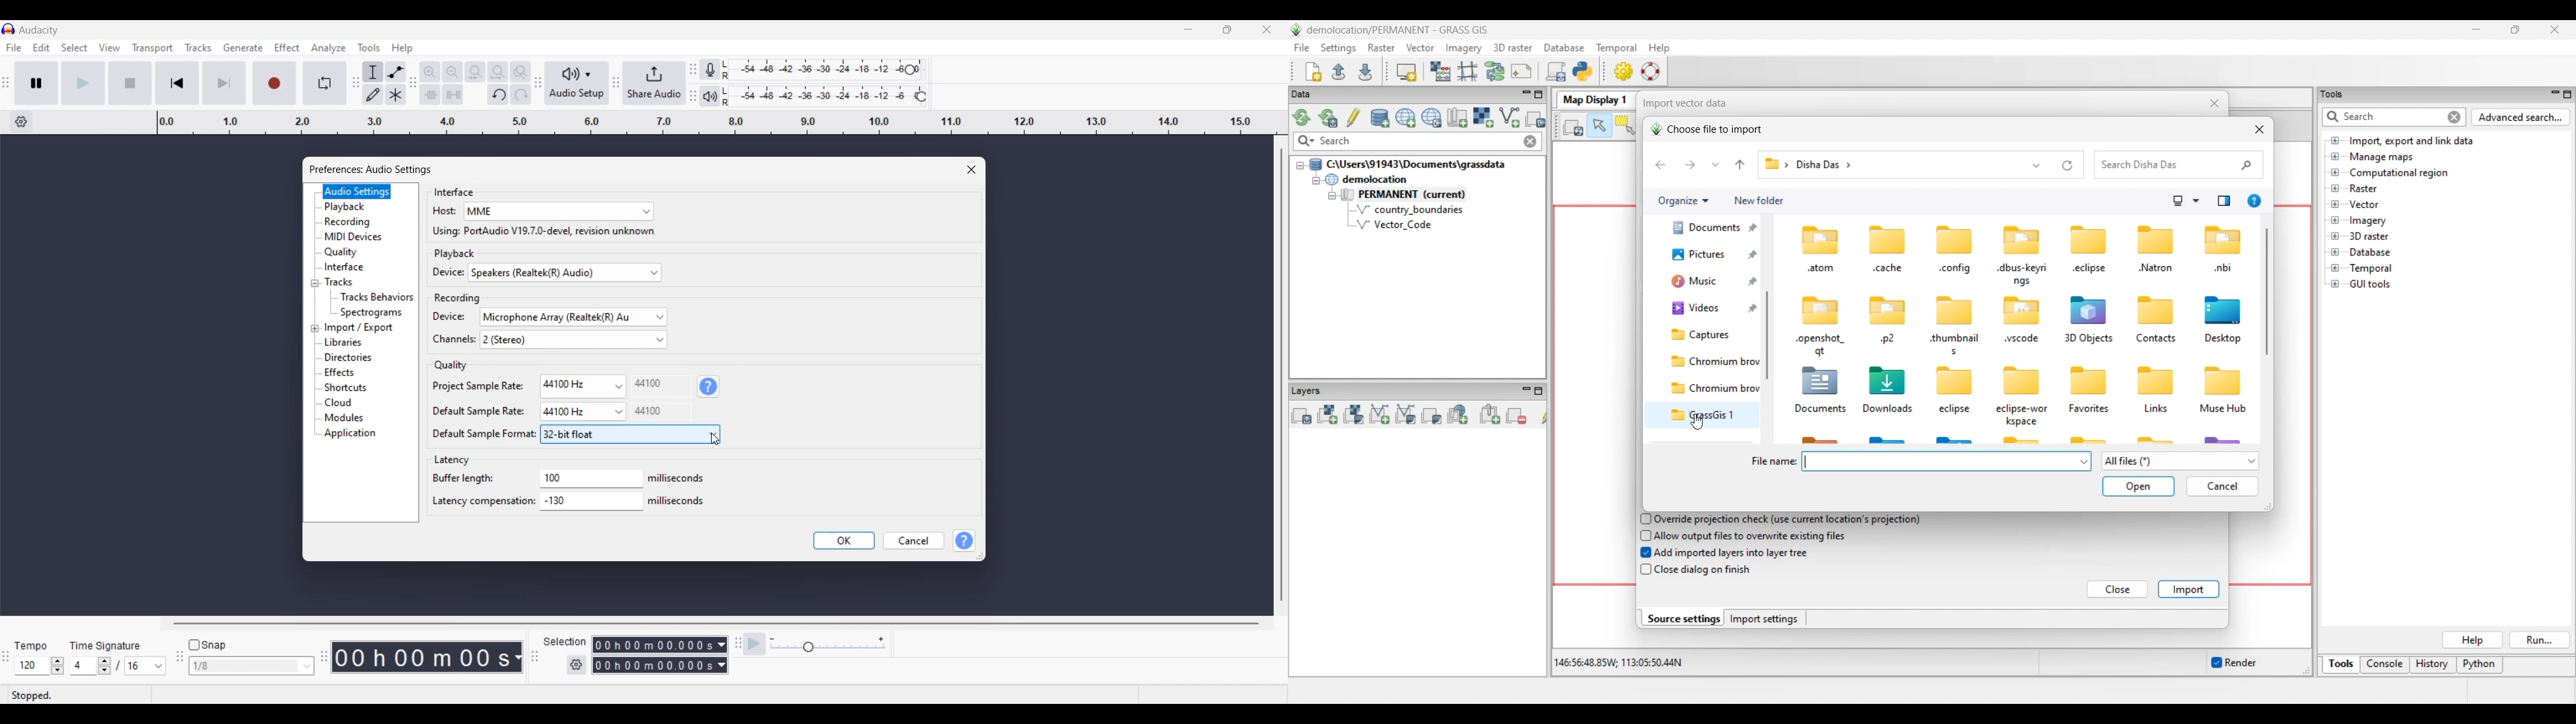 This screenshot has width=2576, height=728. Describe the element at coordinates (453, 95) in the screenshot. I see `Silence audio selection` at that location.